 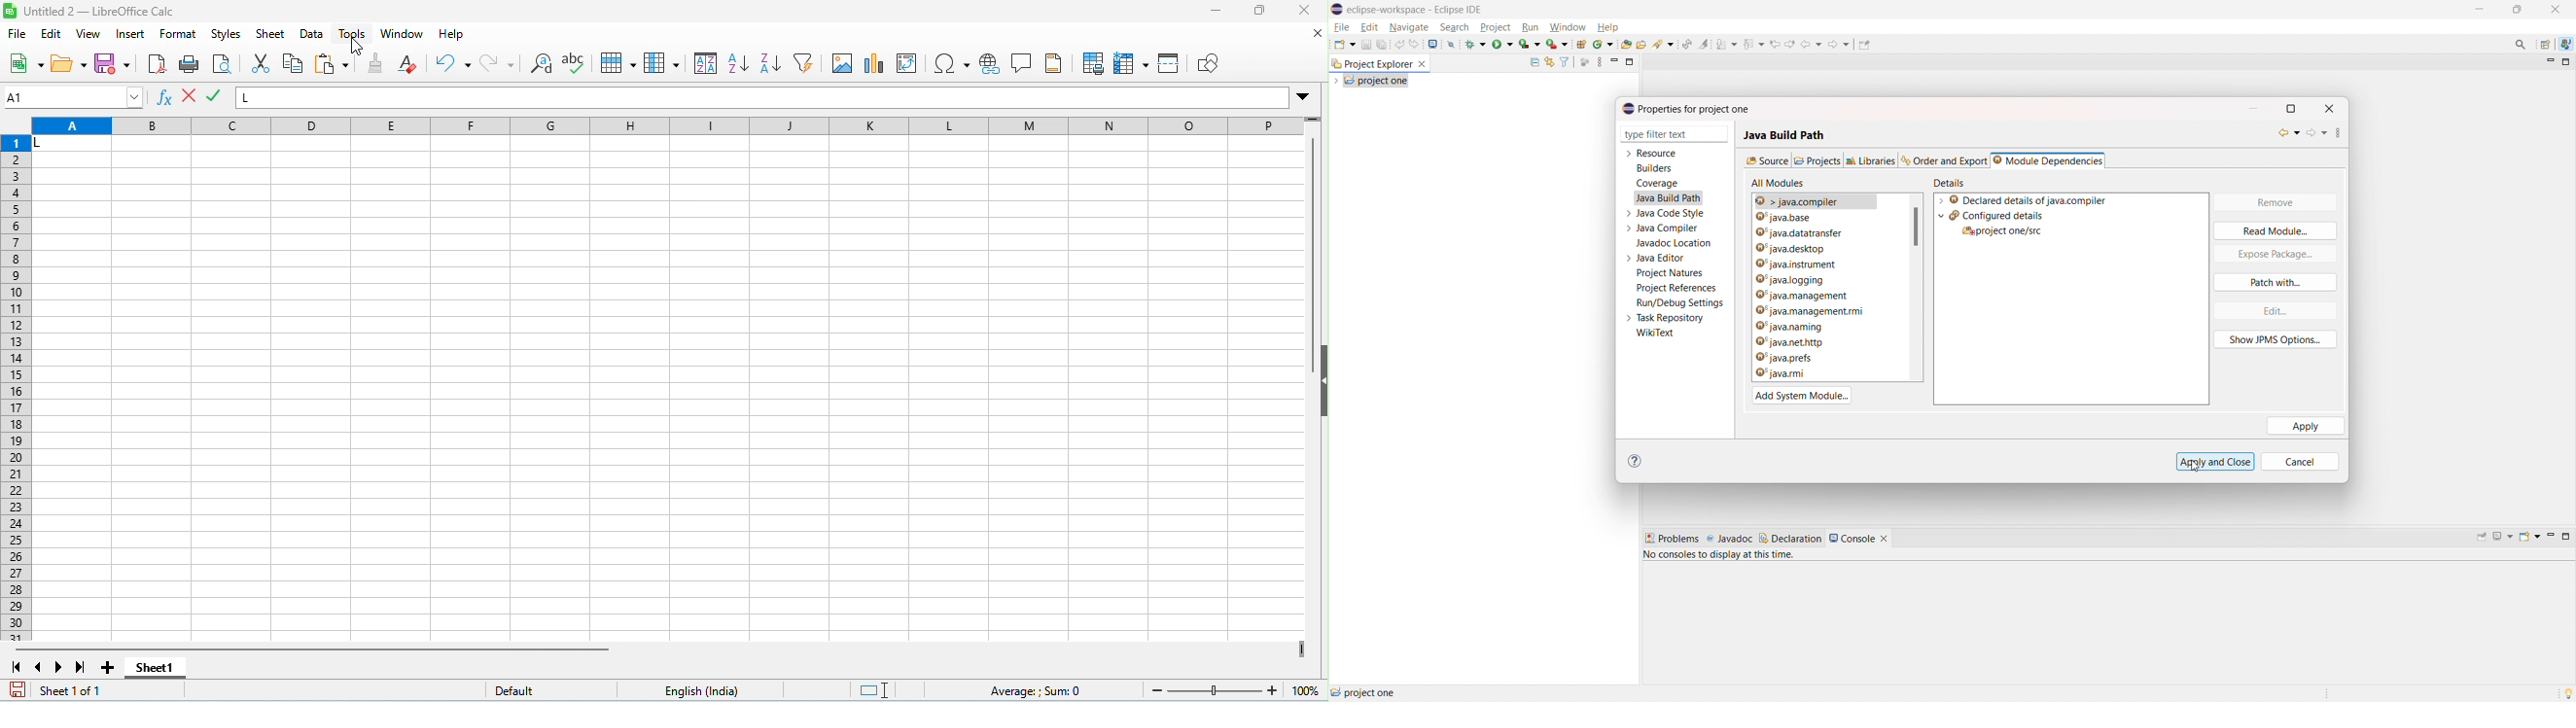 I want to click on save all, so click(x=1382, y=45).